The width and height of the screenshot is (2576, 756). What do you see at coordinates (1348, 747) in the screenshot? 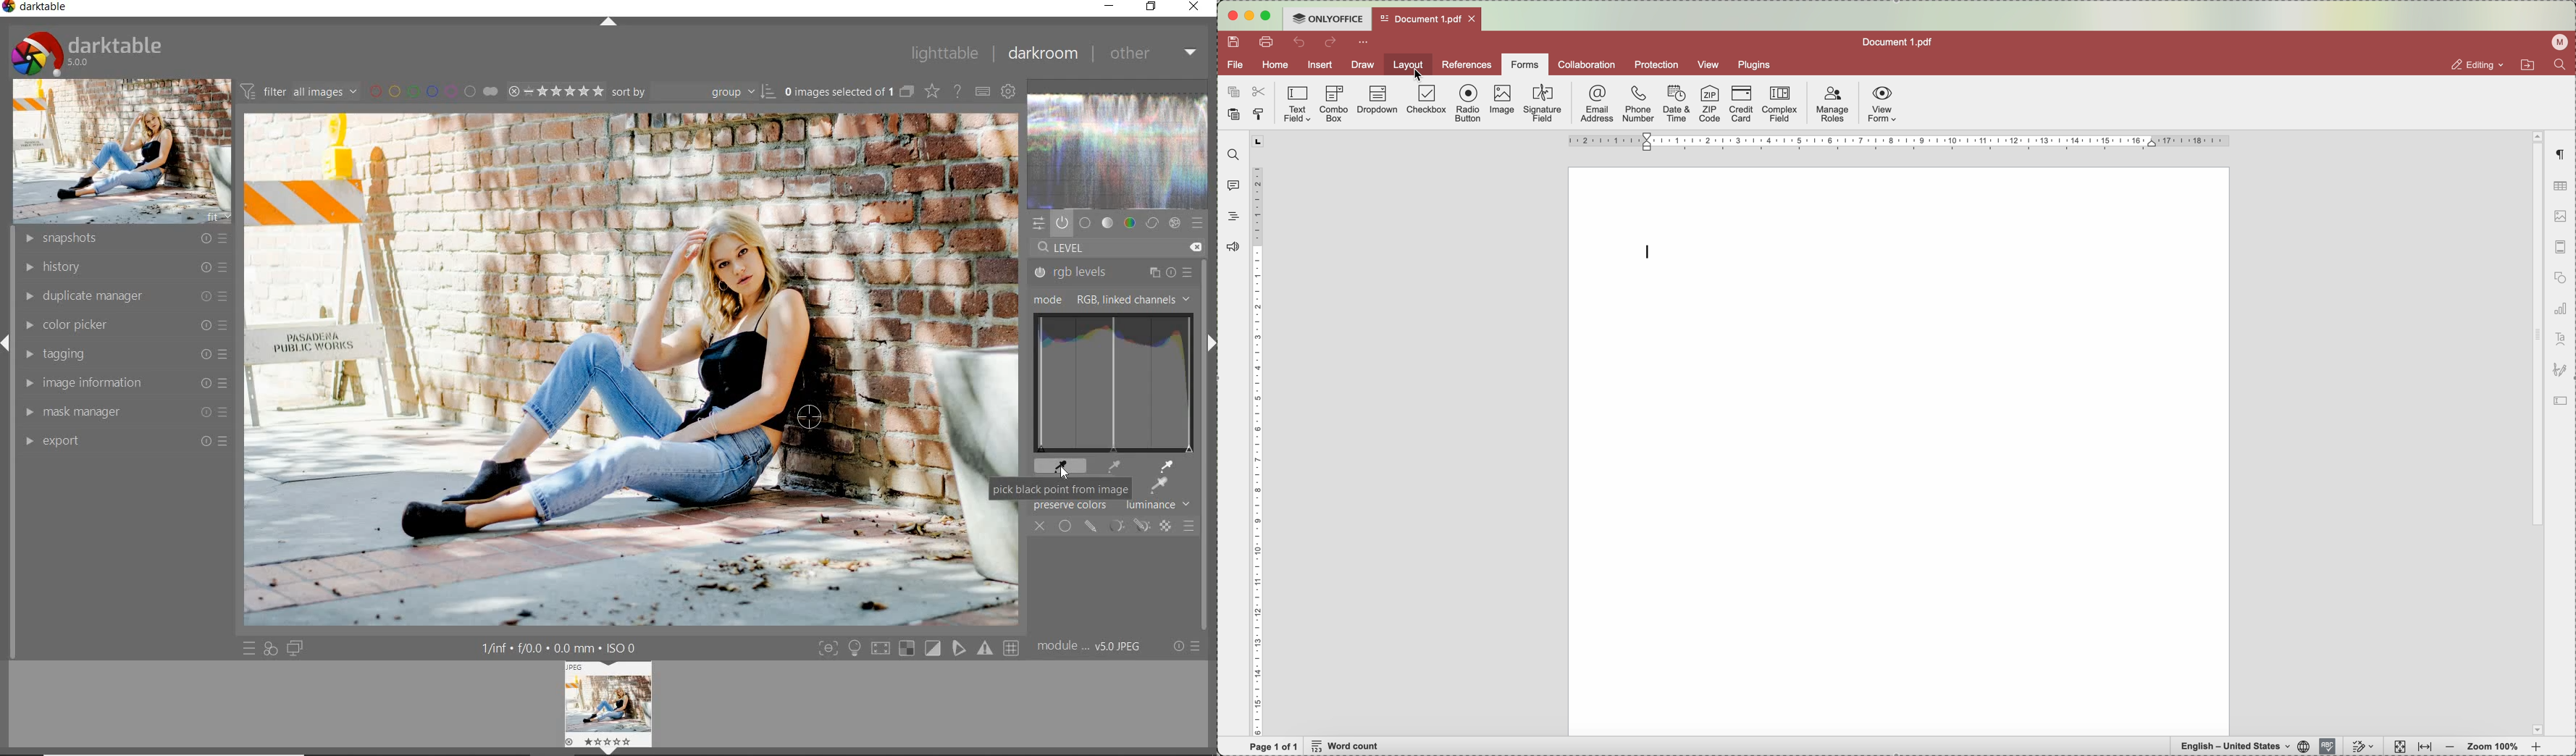
I see `word count` at bounding box center [1348, 747].